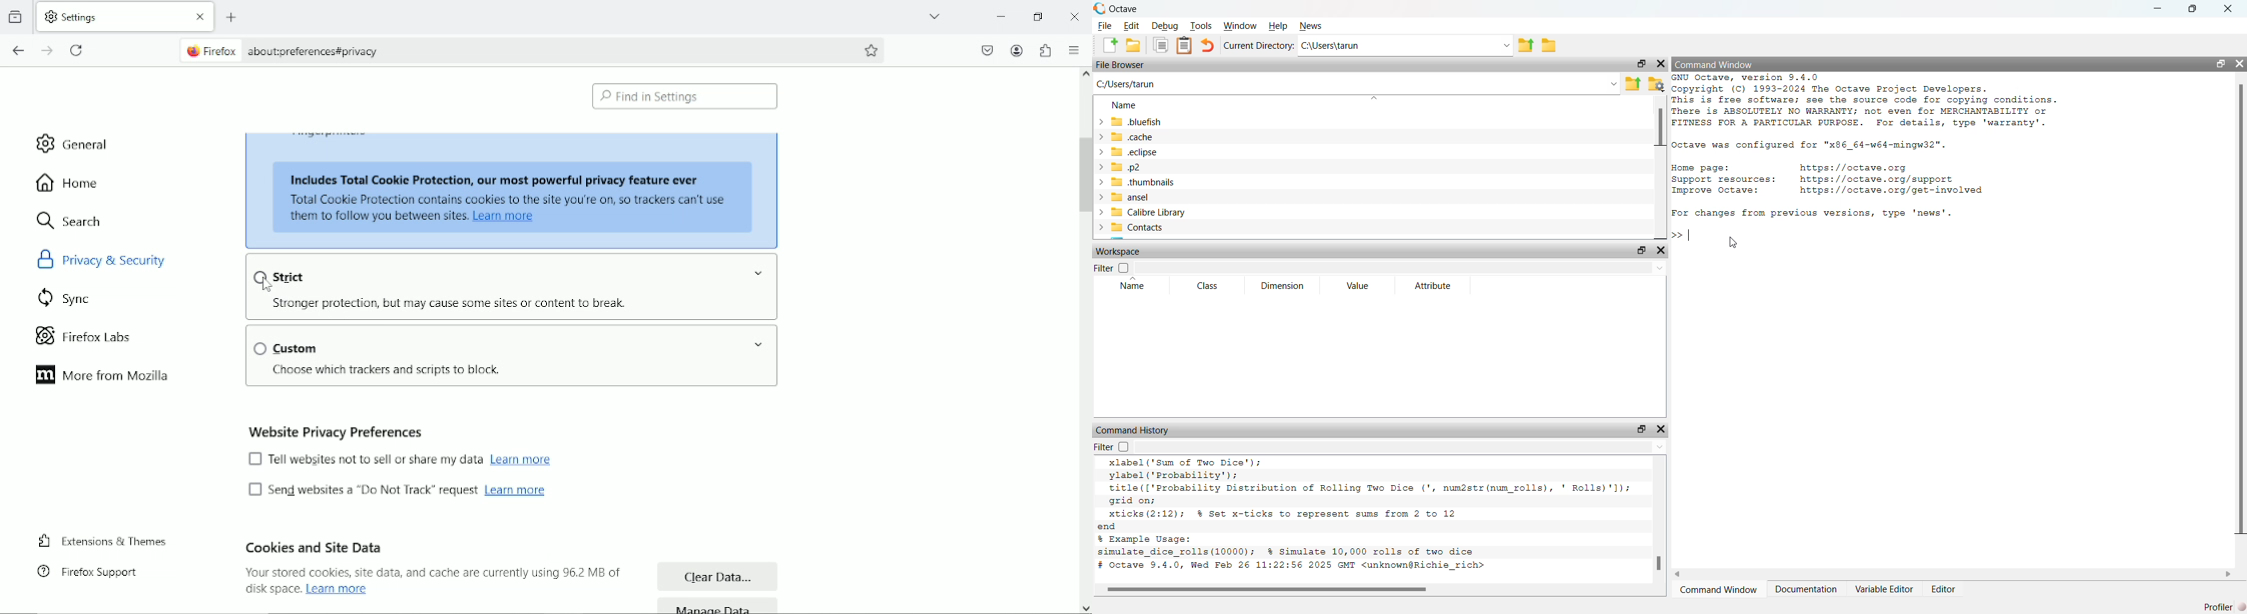 The image size is (2268, 616). What do you see at coordinates (296, 347) in the screenshot?
I see `custom` at bounding box center [296, 347].